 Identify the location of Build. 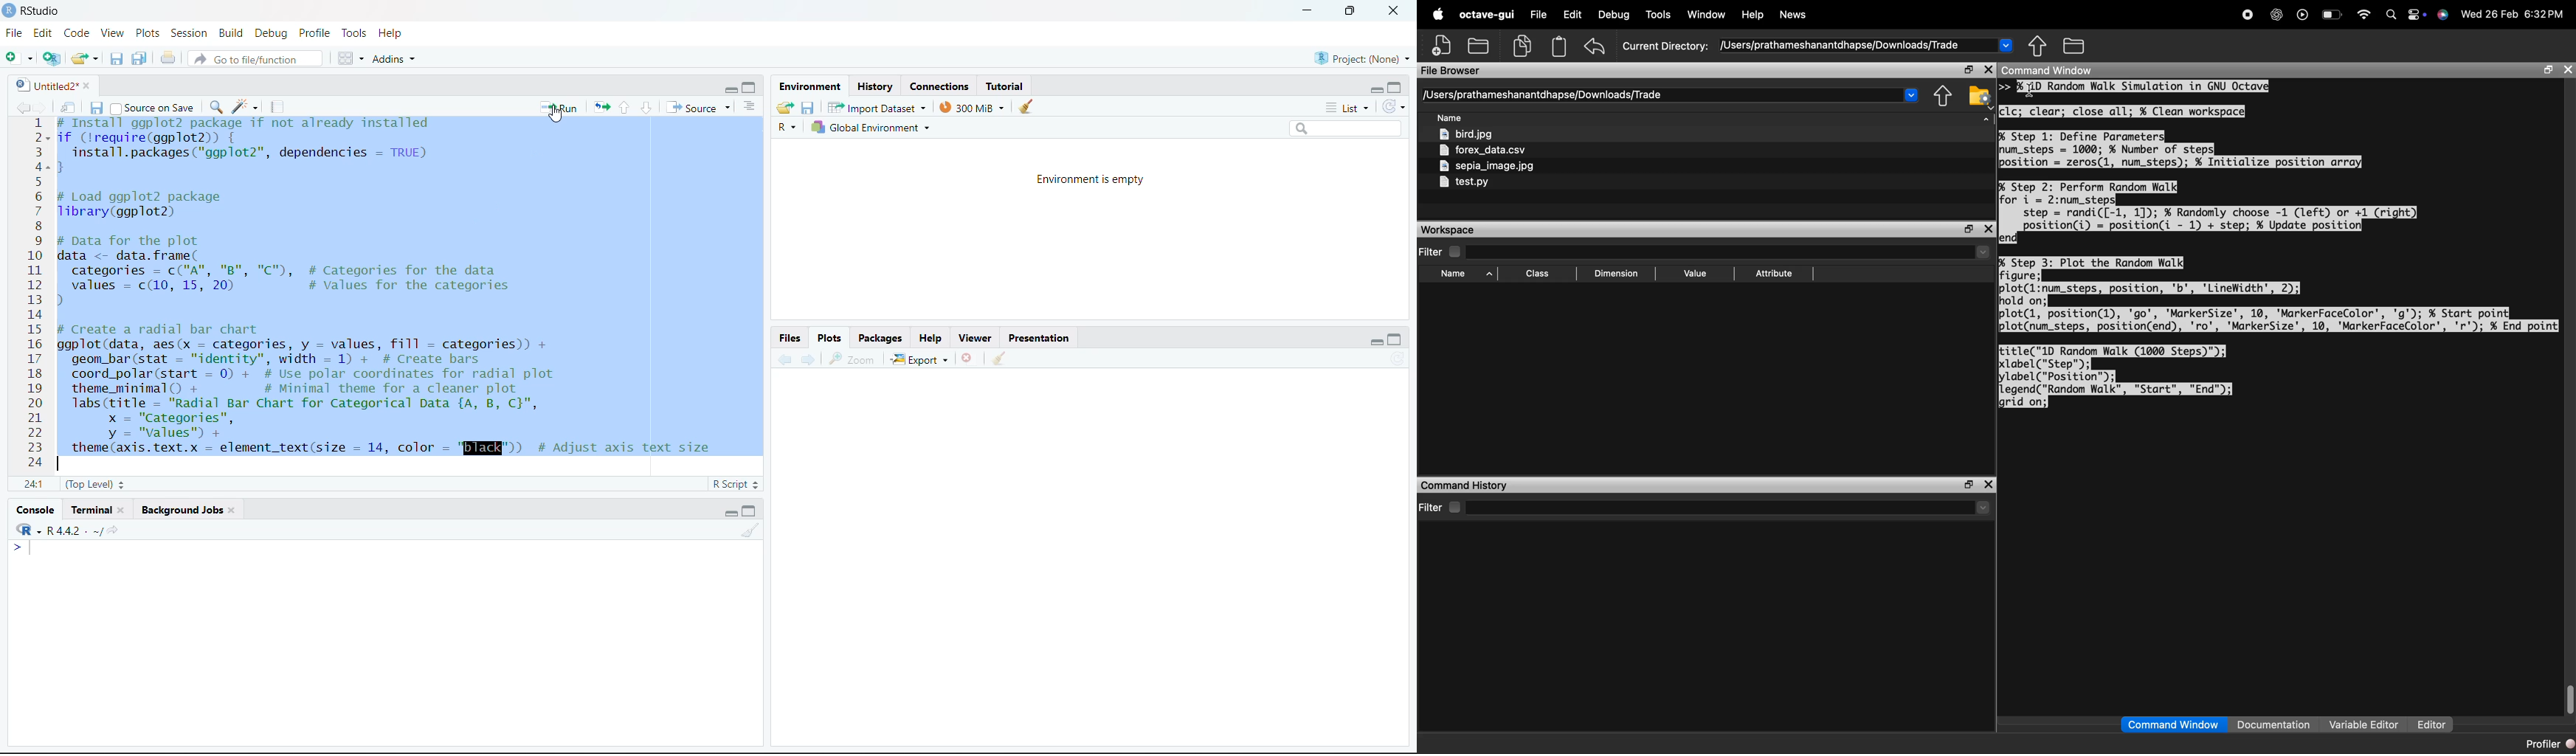
(231, 33).